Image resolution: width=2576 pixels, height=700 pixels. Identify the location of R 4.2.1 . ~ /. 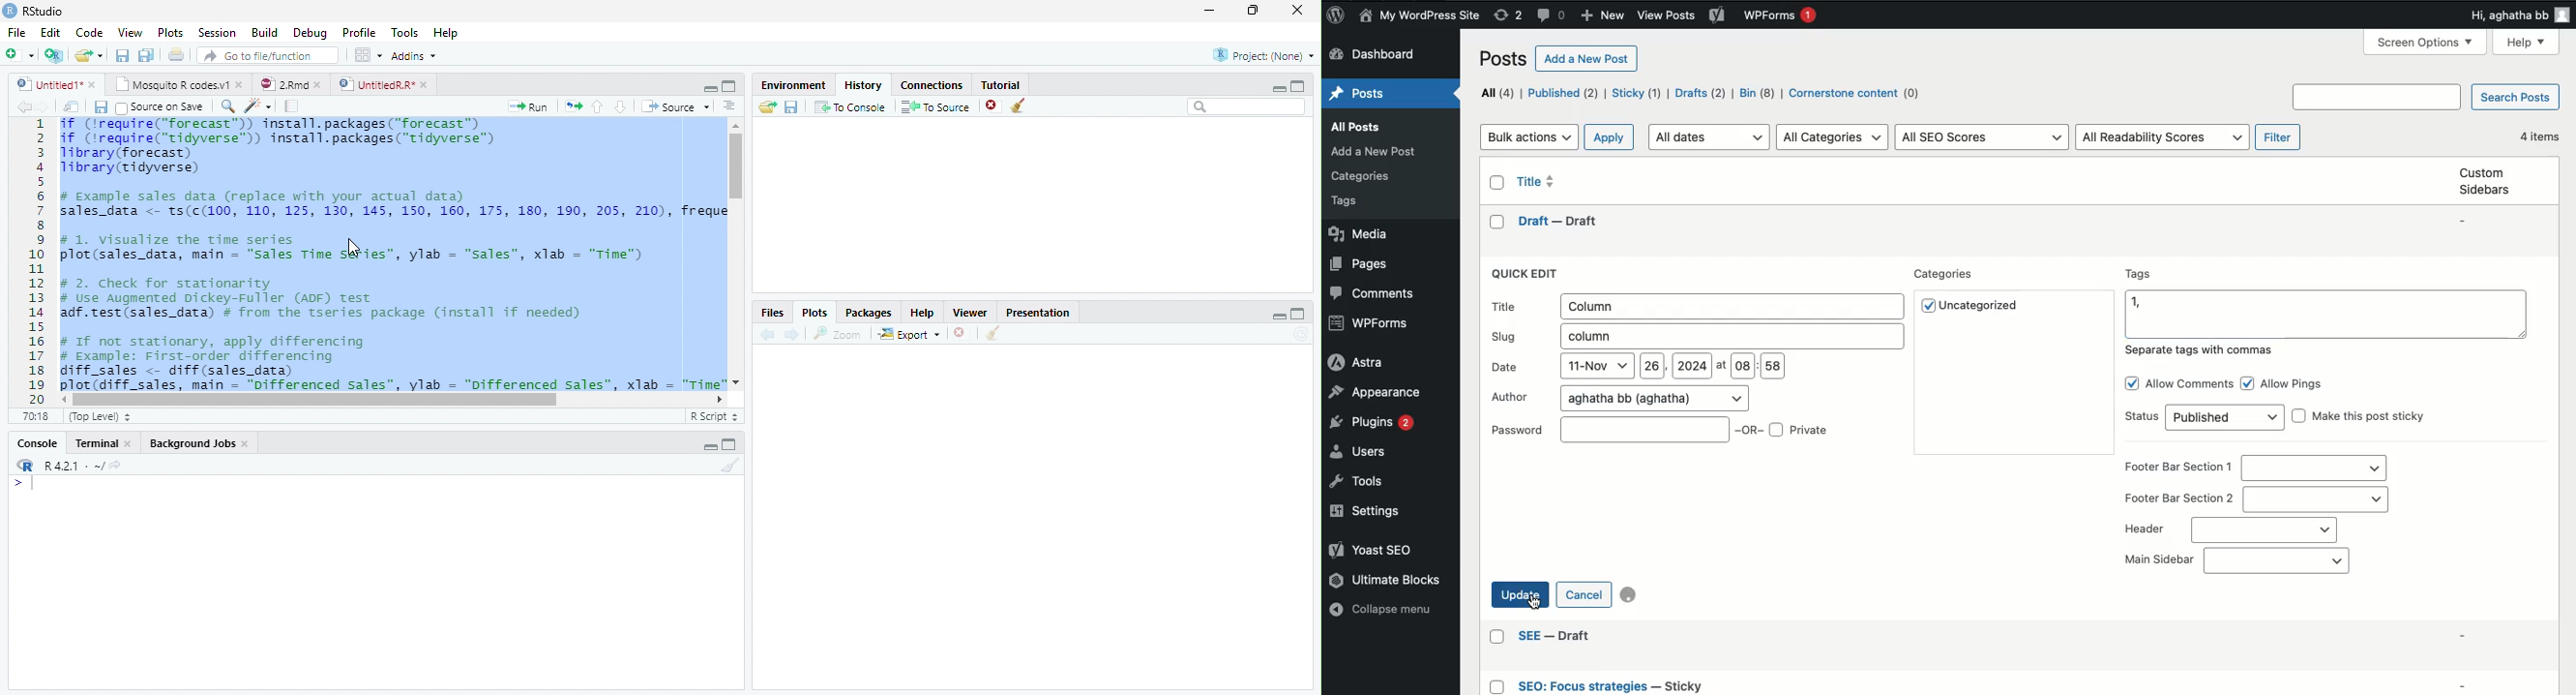
(74, 467).